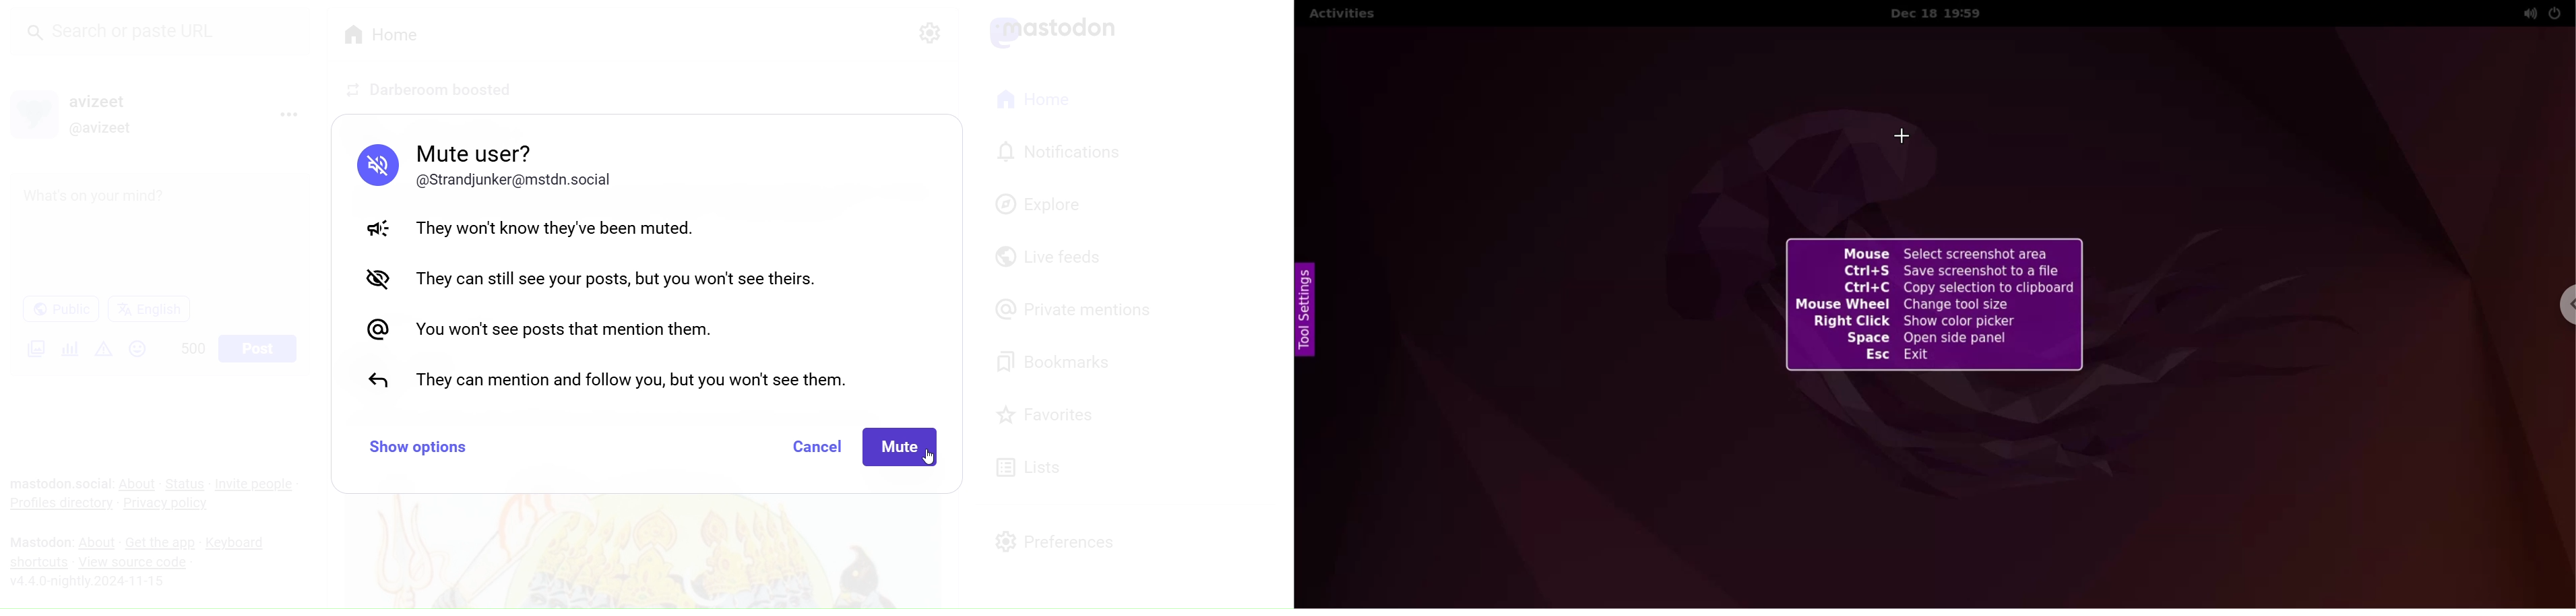 This screenshot has width=2576, height=616. Describe the element at coordinates (630, 381) in the screenshot. I see `They can mention and follow you but you wont see them` at that location.